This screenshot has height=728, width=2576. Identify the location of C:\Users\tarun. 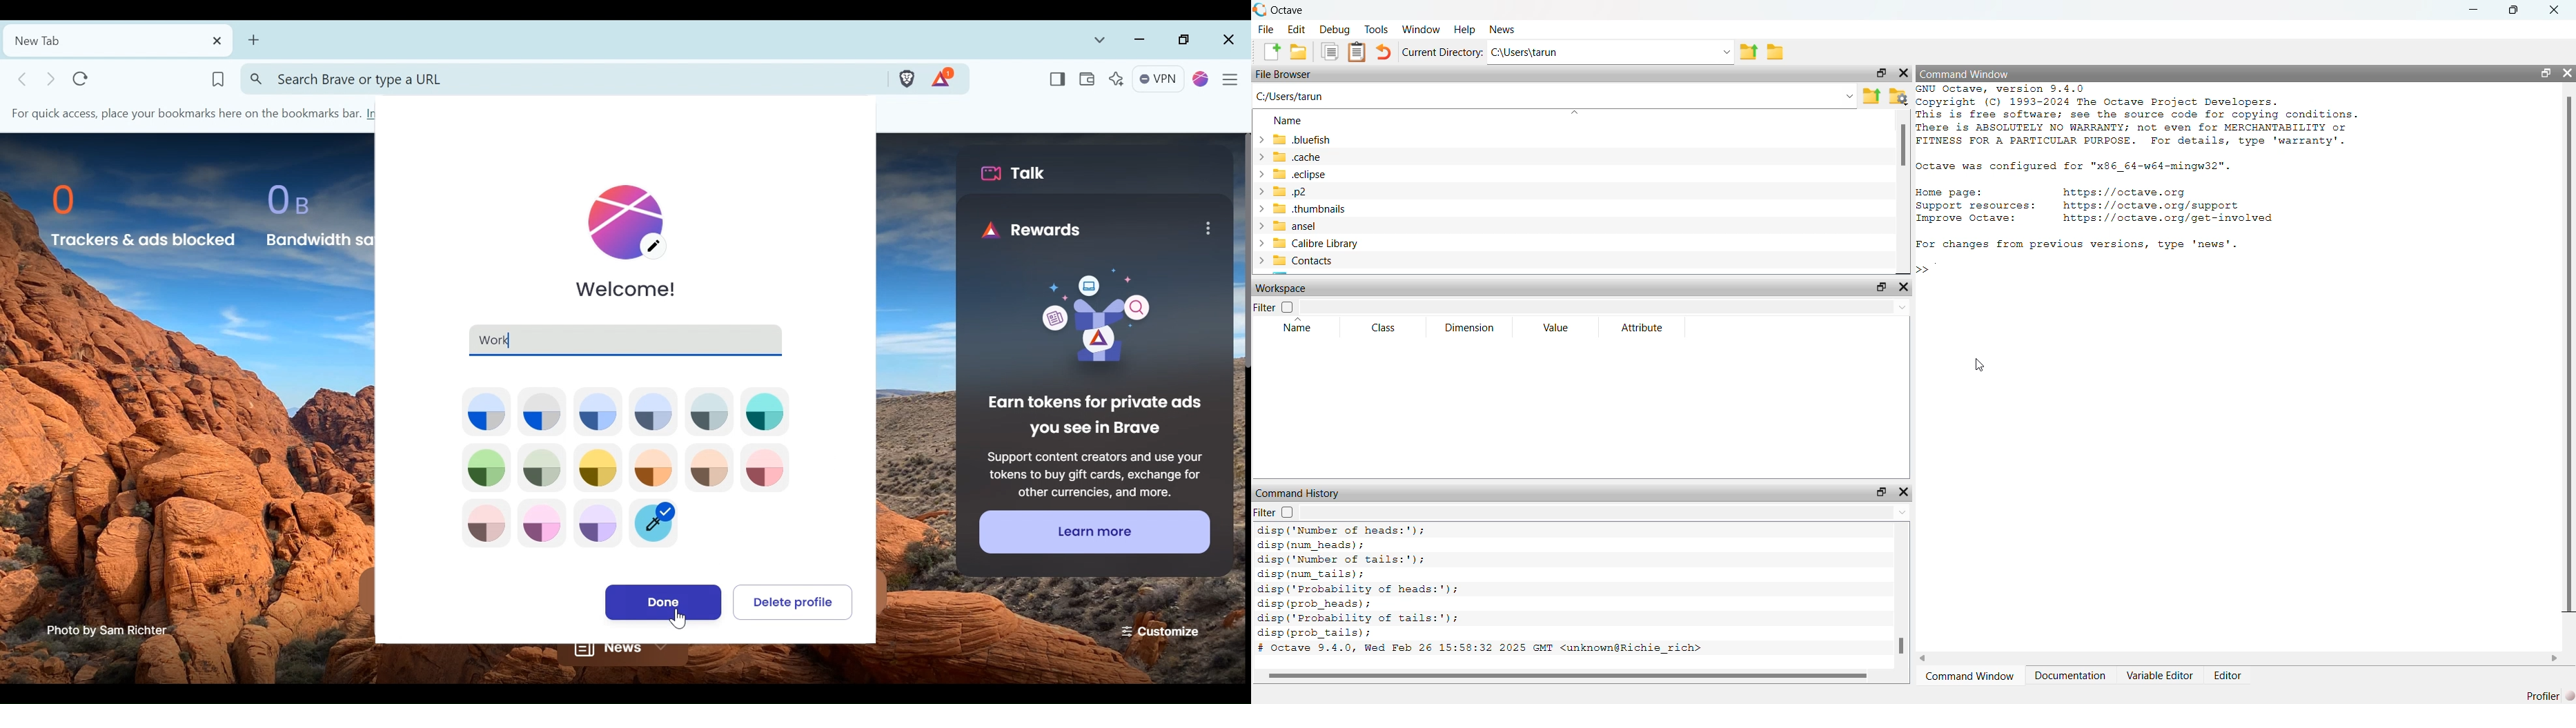
(1600, 52).